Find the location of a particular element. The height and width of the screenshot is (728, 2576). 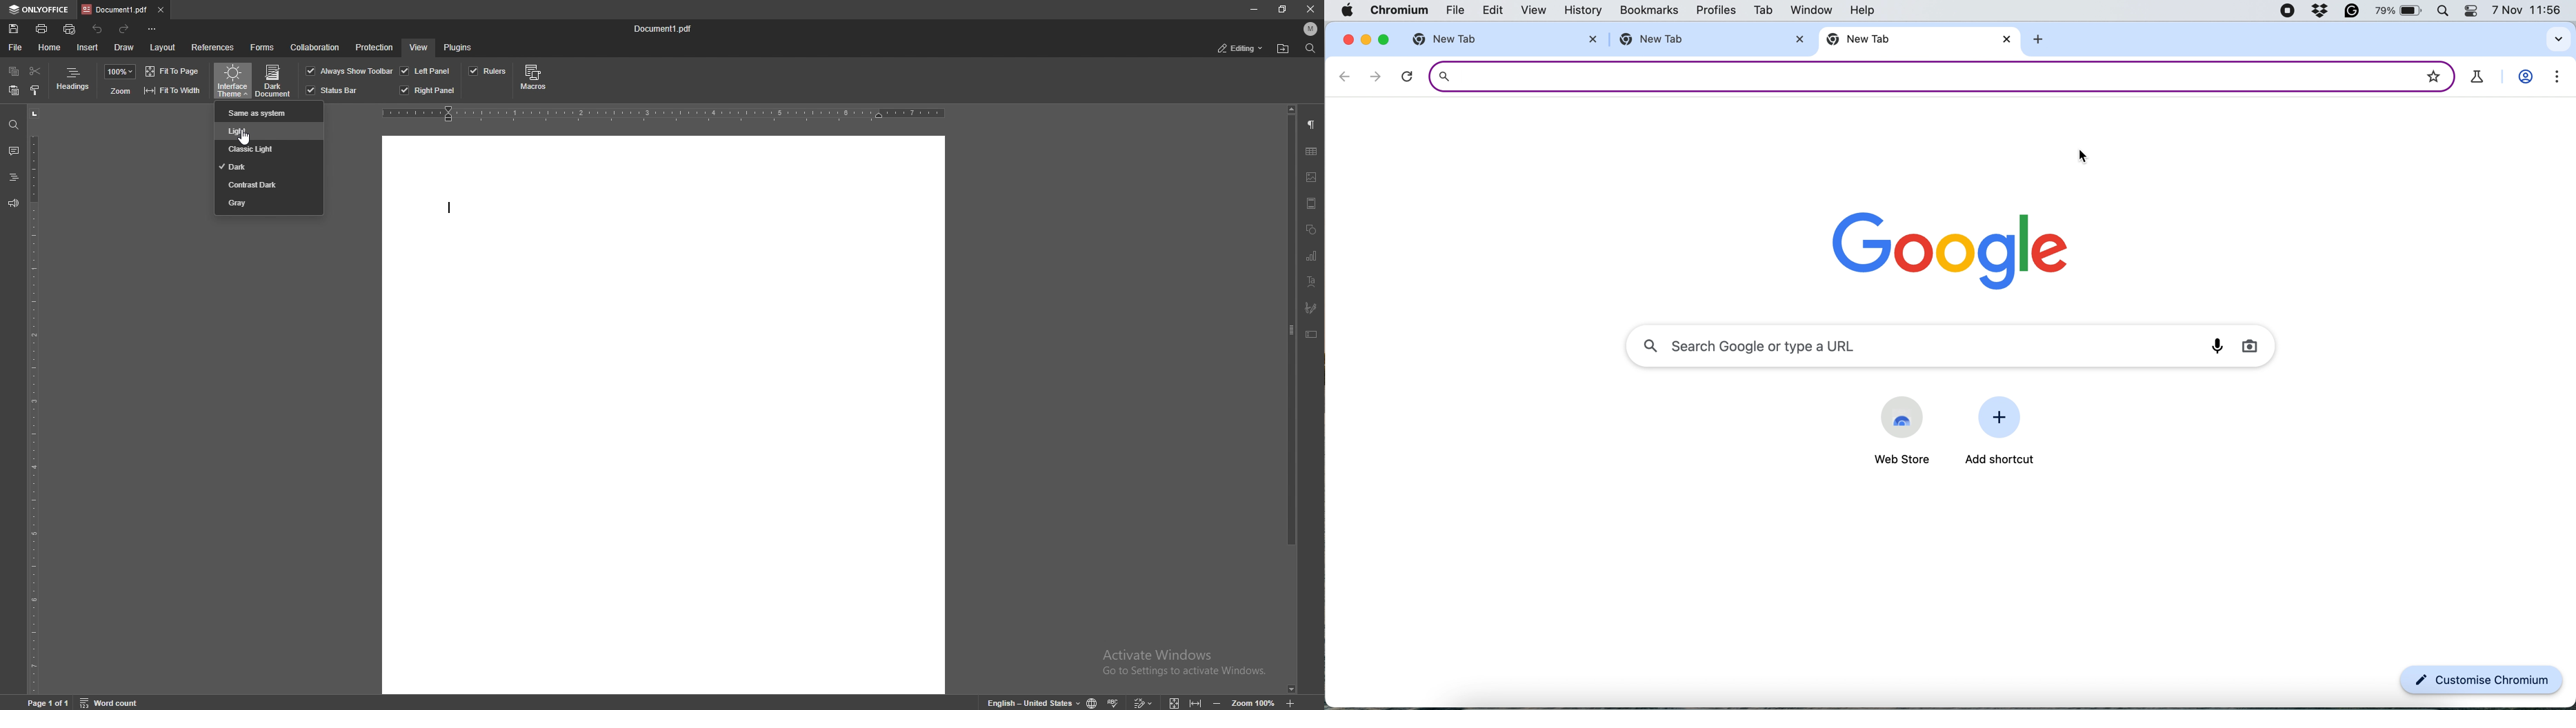

change doc language is located at coordinates (1093, 702).